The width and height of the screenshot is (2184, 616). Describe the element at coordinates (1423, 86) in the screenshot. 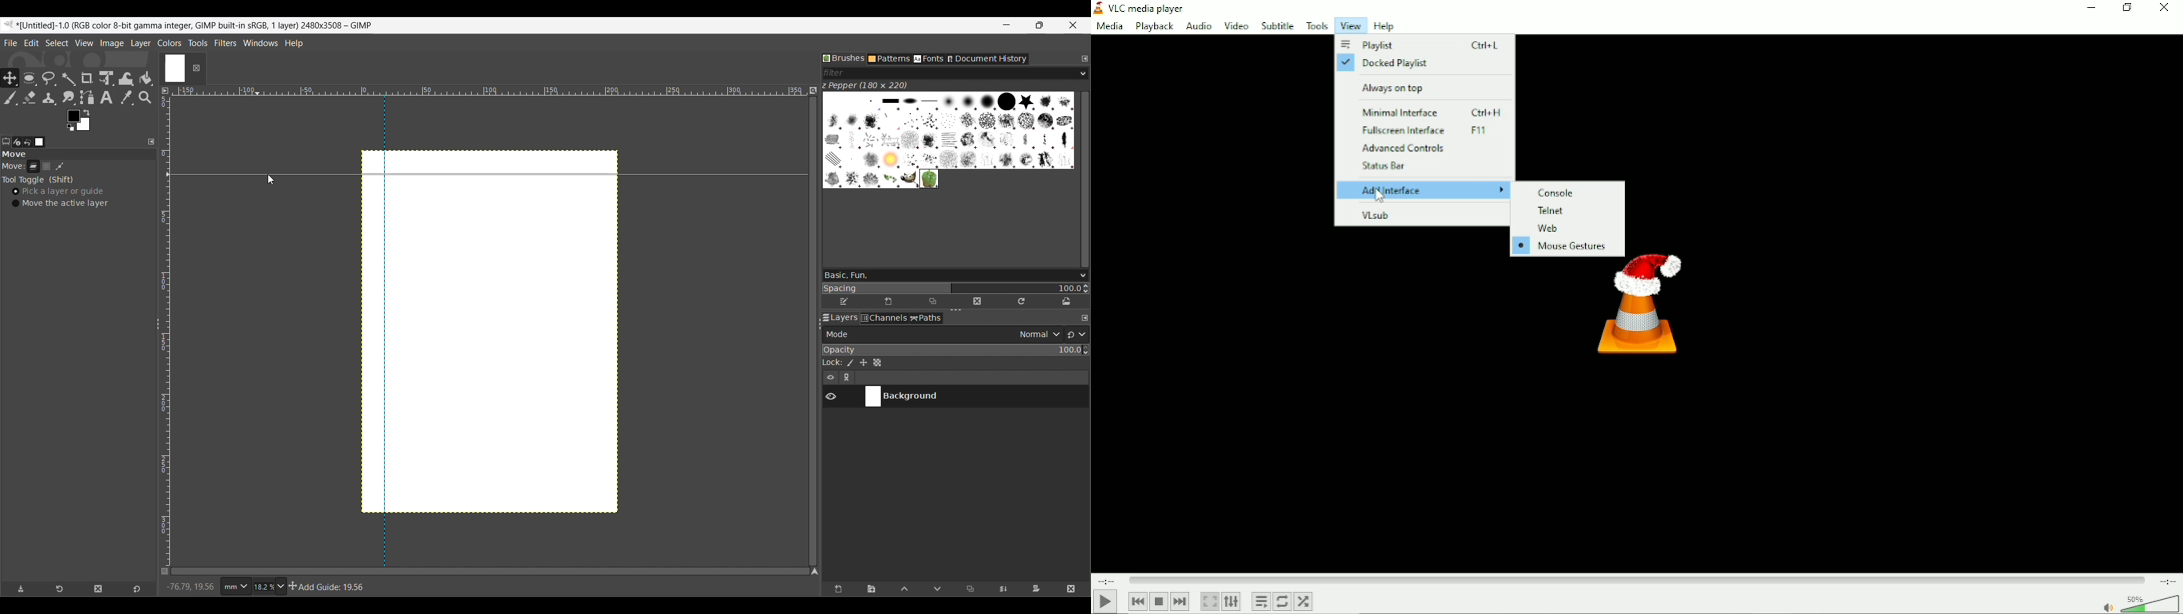

I see `Always on top` at that location.